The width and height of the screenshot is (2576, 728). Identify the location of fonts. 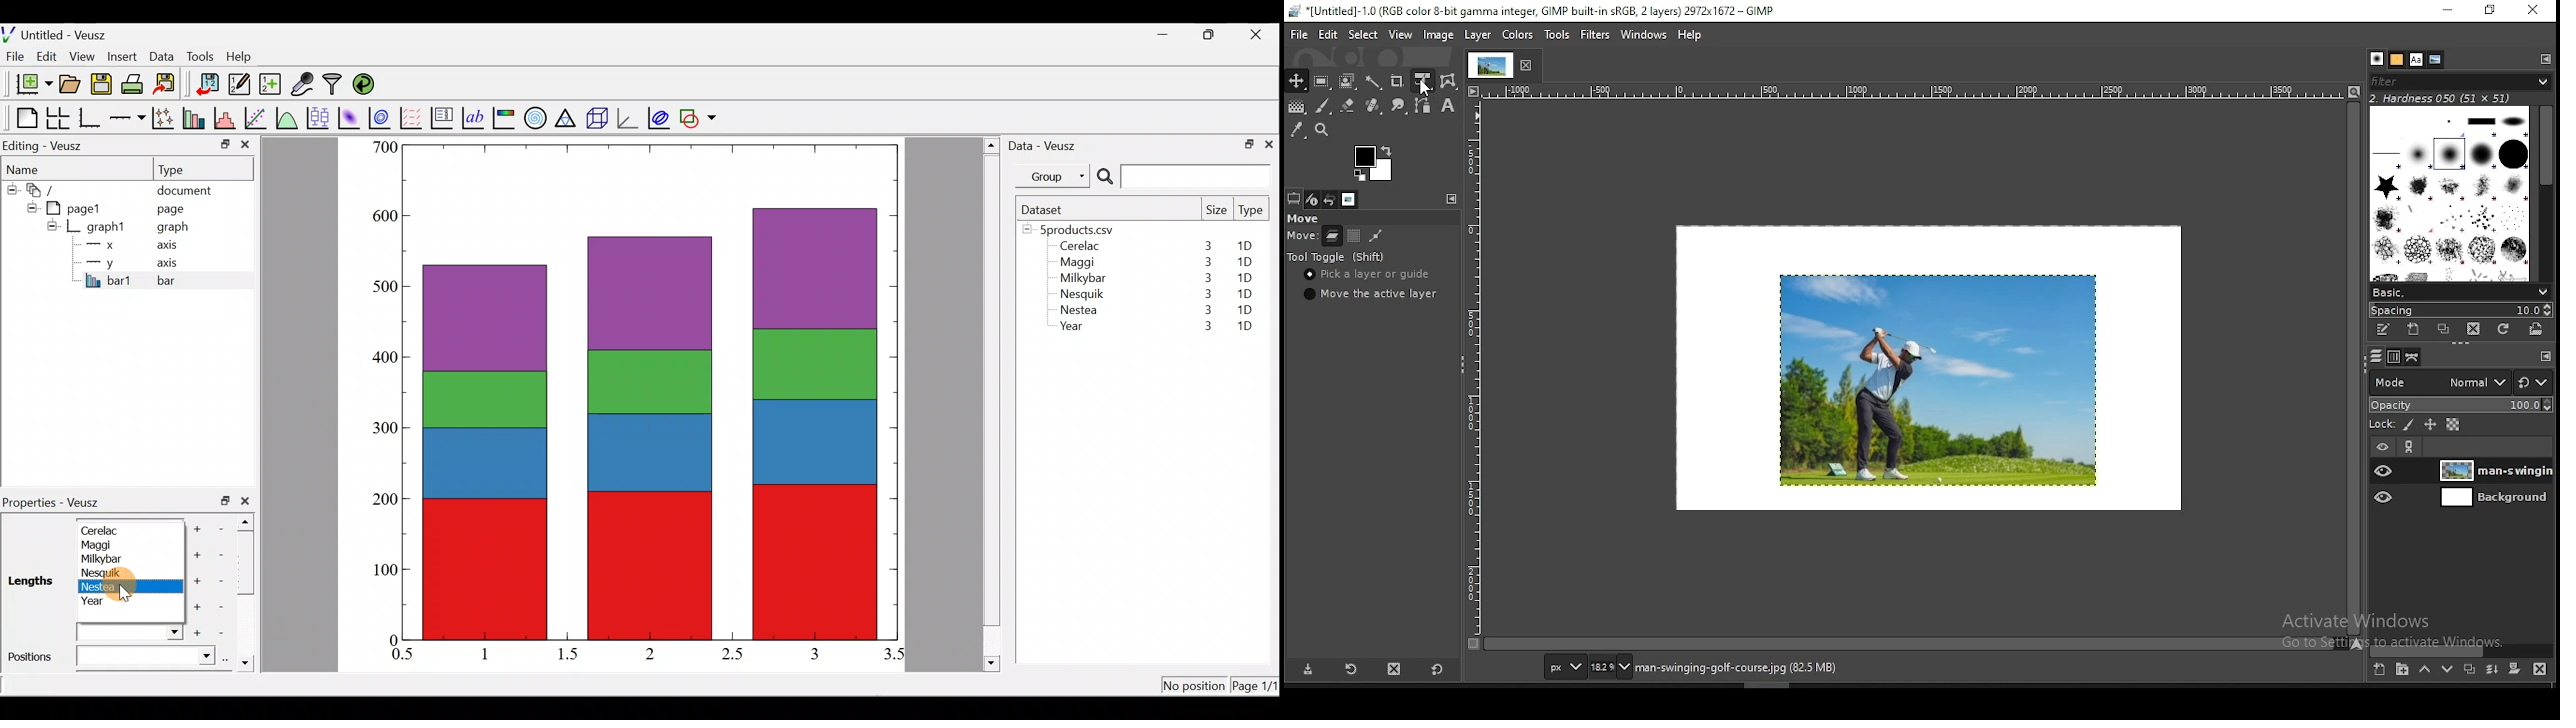
(2415, 58).